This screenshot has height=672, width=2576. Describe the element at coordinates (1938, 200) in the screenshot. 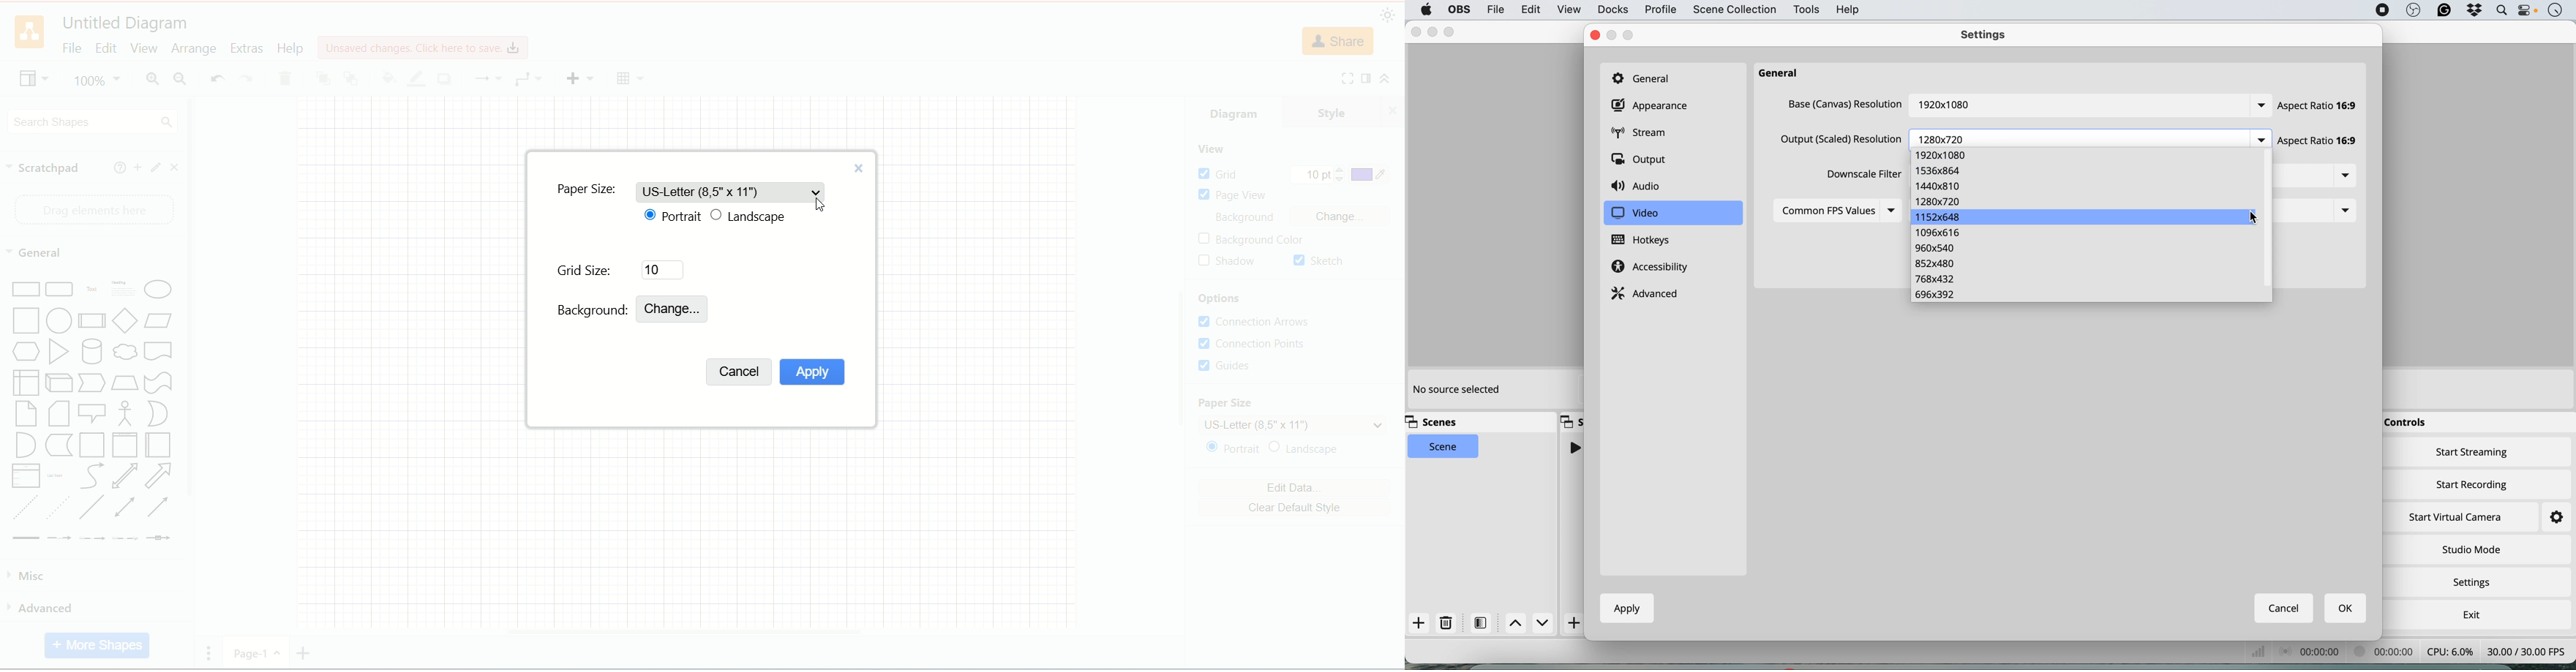

I see `1280x720` at that location.